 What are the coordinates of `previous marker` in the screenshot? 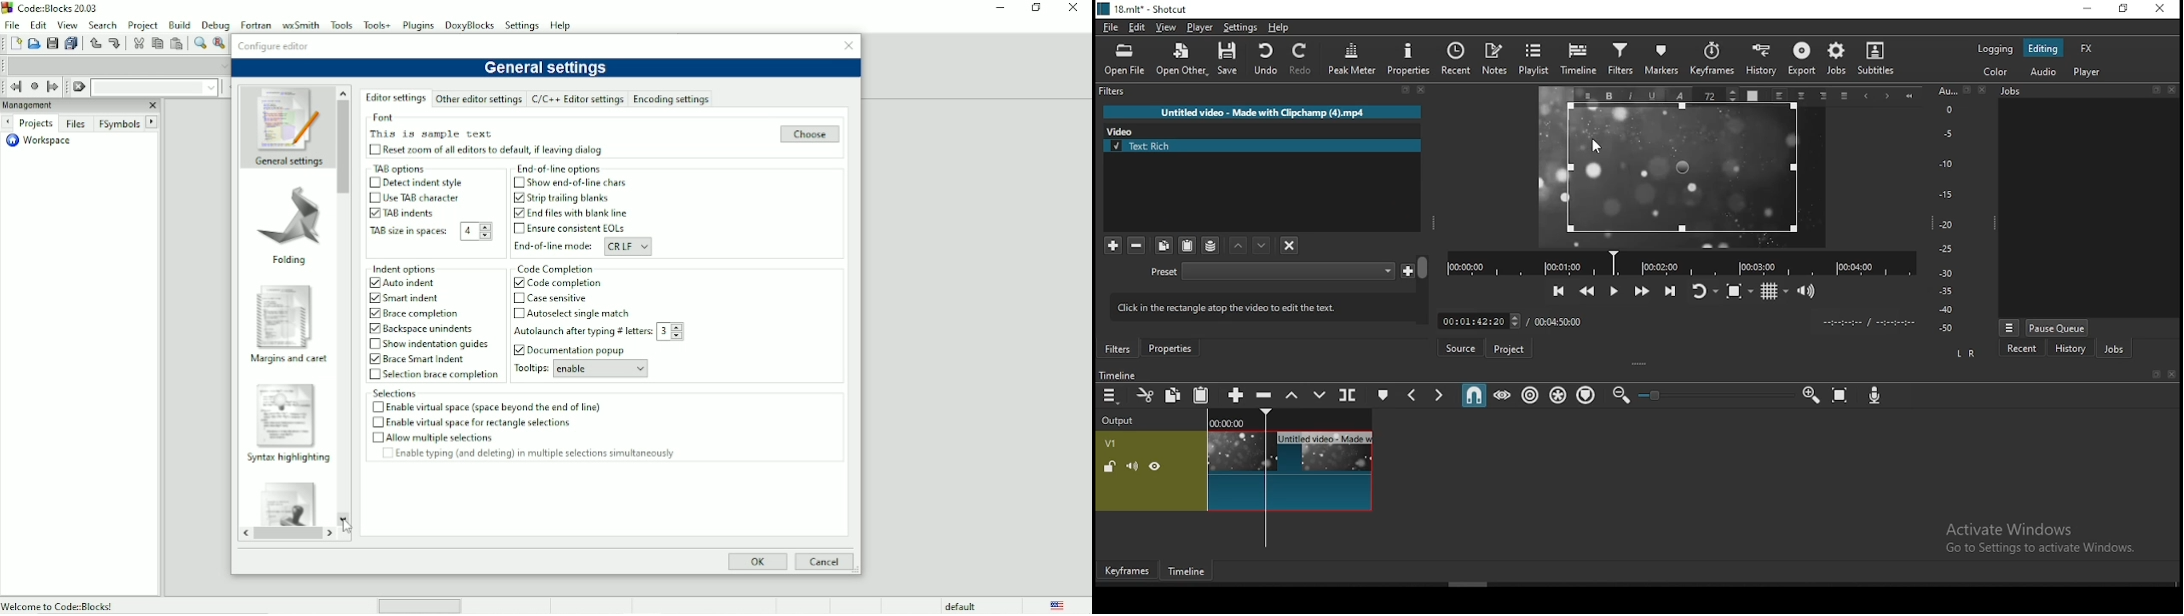 It's located at (1414, 393).